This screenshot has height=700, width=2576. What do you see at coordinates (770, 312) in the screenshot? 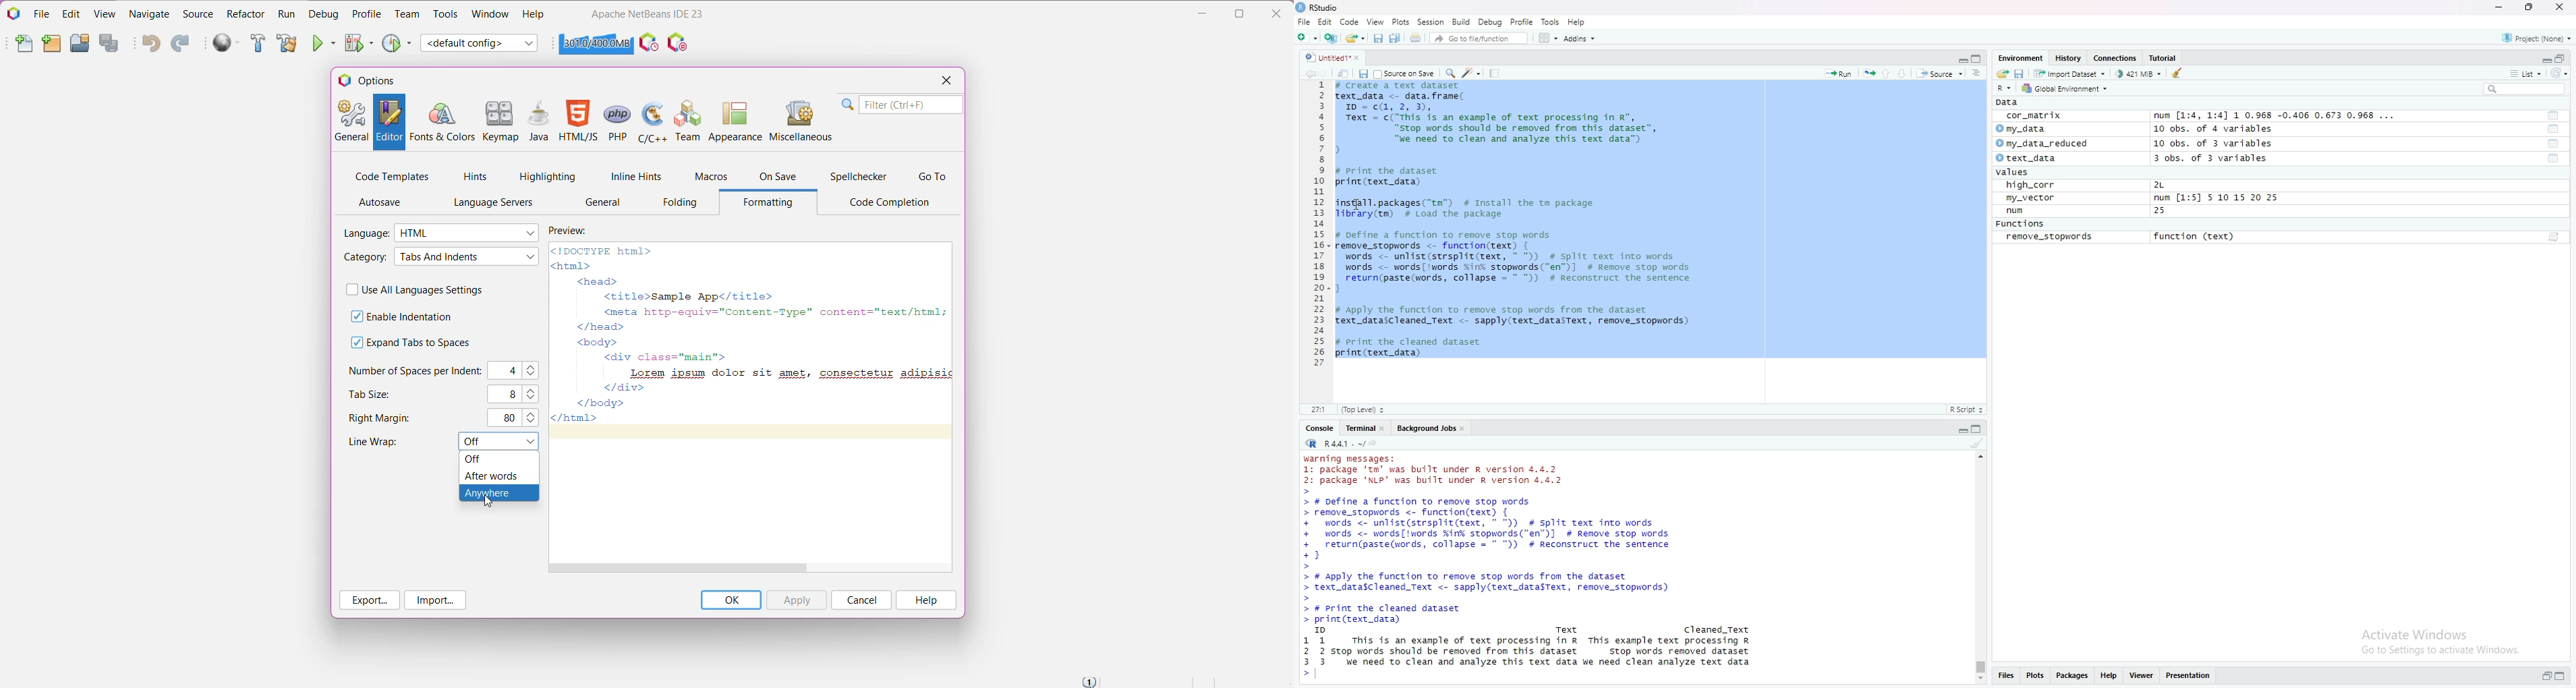
I see `<meta http-equiv="Content-Type" content="text/html; |` at bounding box center [770, 312].